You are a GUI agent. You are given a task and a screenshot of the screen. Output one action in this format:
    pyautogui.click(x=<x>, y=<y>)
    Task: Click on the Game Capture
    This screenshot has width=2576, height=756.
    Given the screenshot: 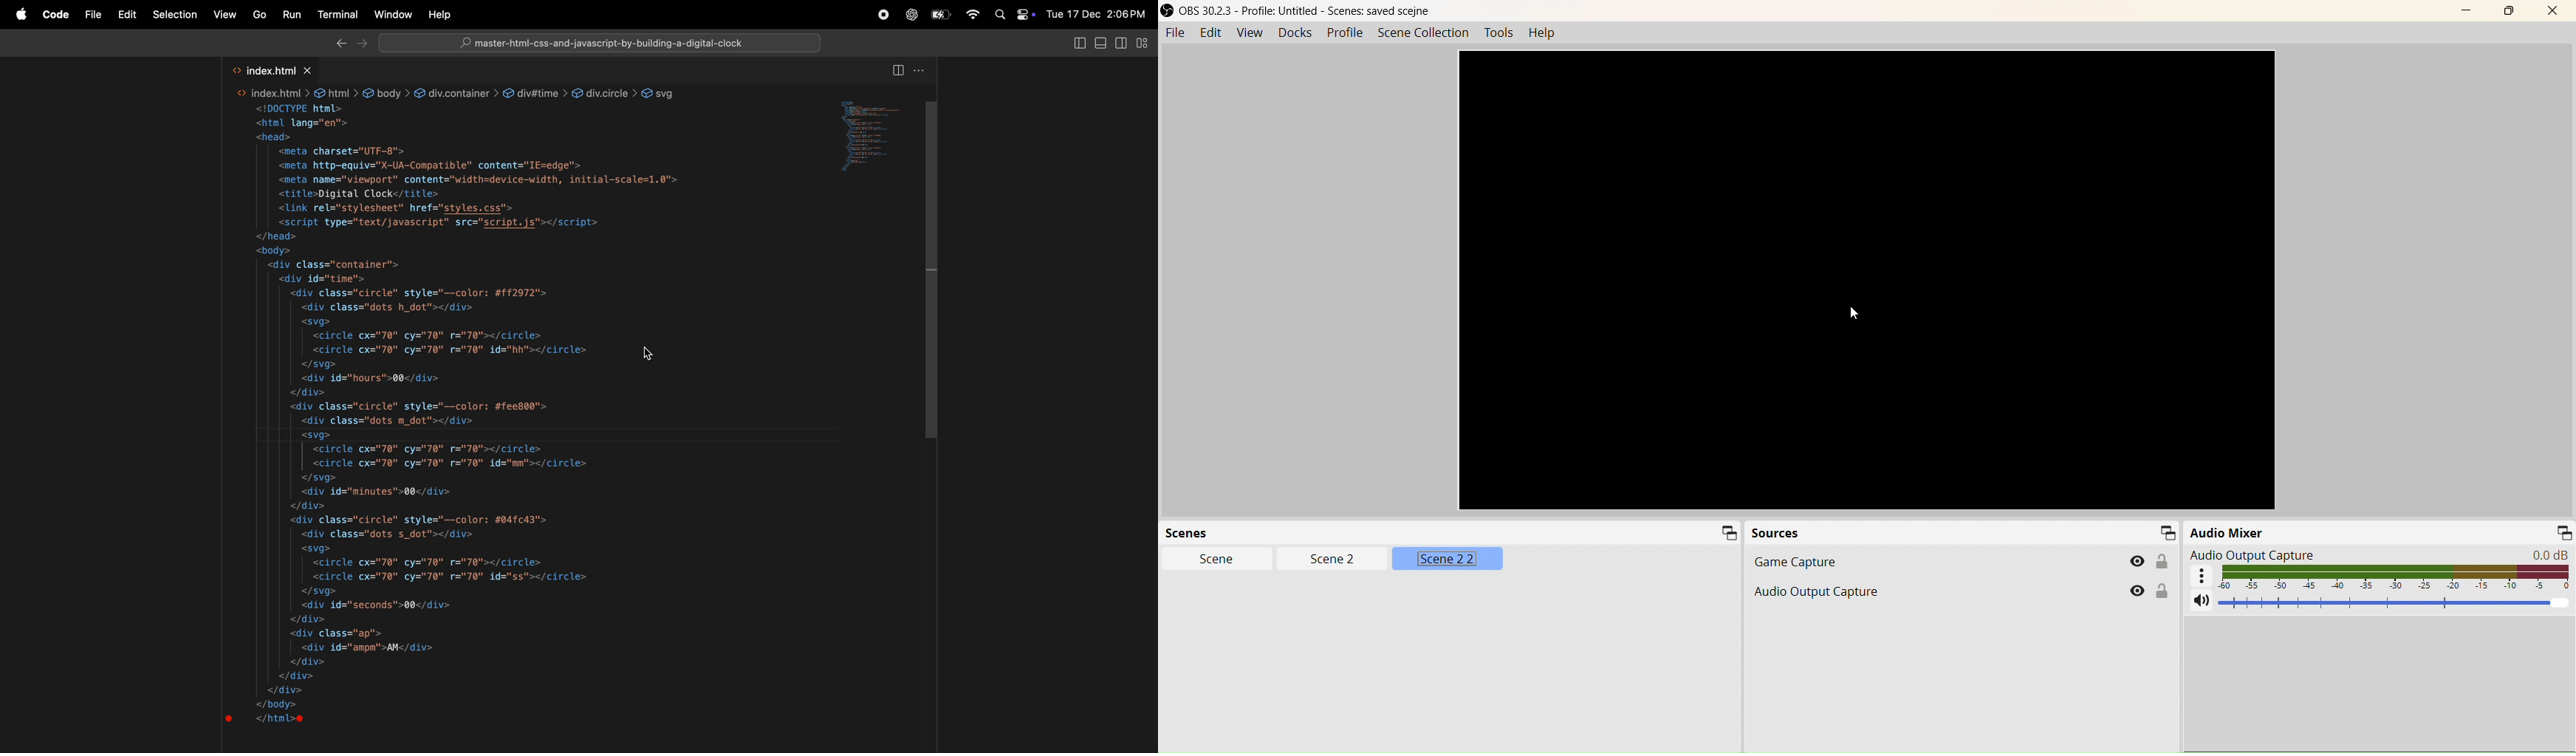 What is the action you would take?
    pyautogui.click(x=1959, y=560)
    